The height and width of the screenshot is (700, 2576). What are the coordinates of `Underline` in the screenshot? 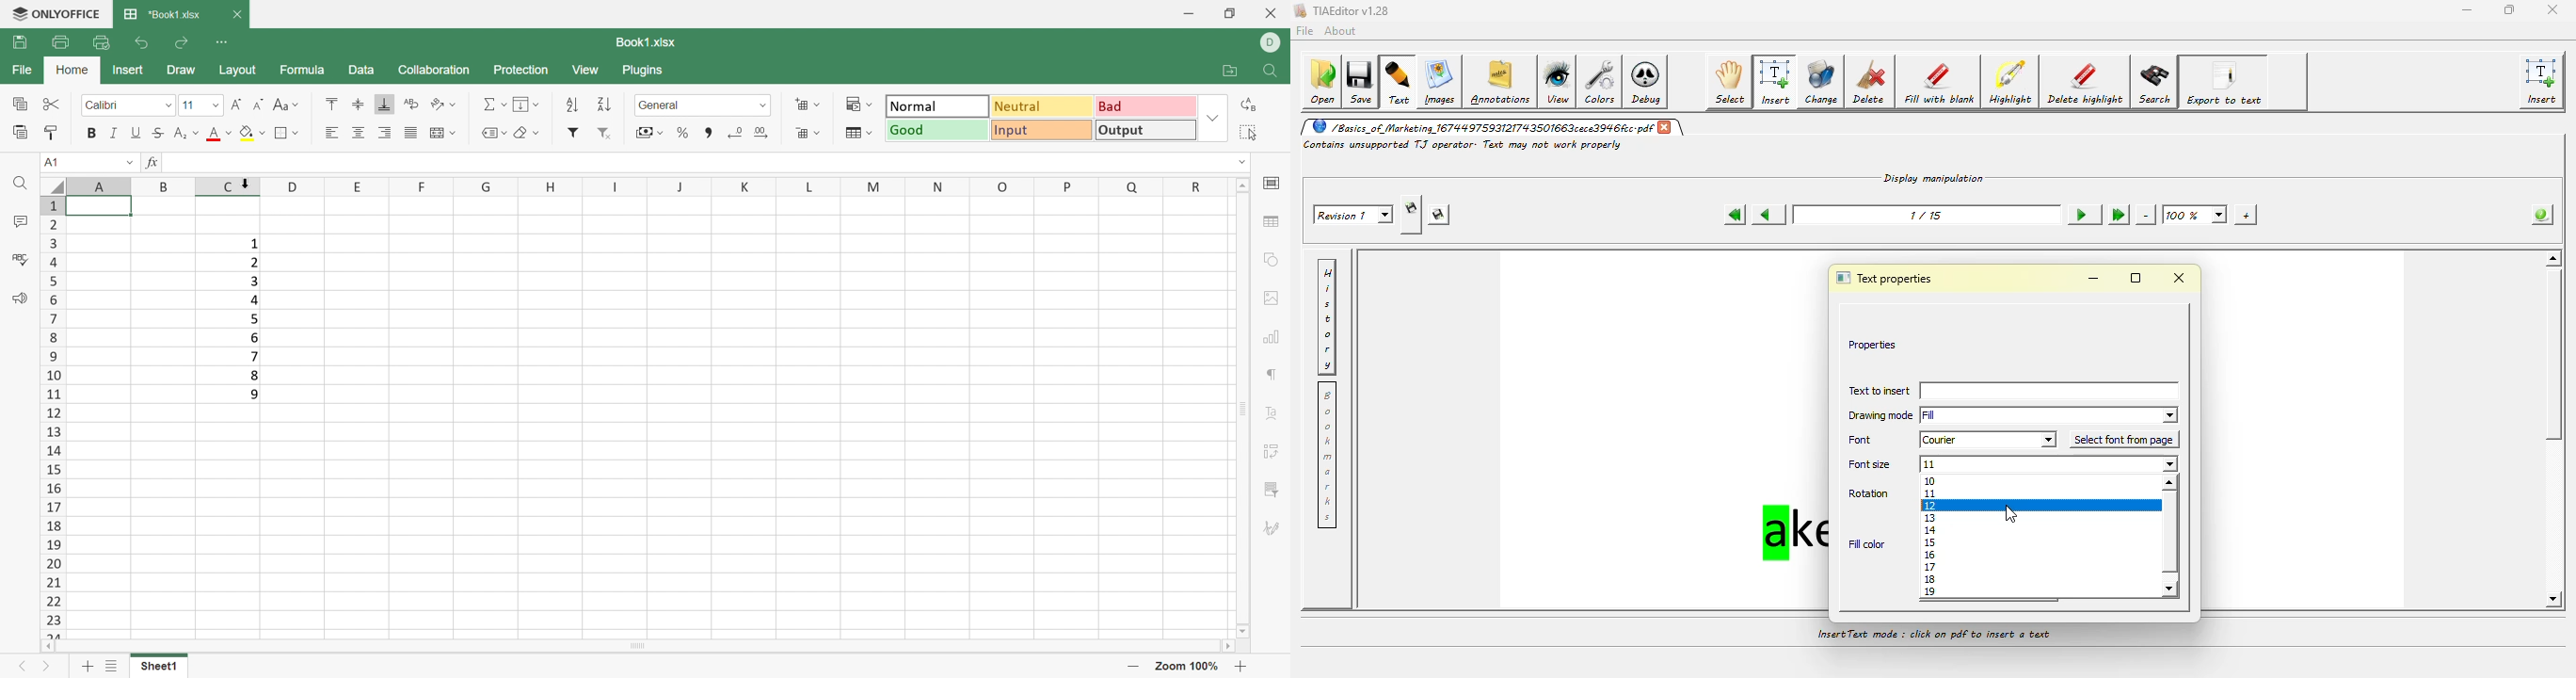 It's located at (136, 133).